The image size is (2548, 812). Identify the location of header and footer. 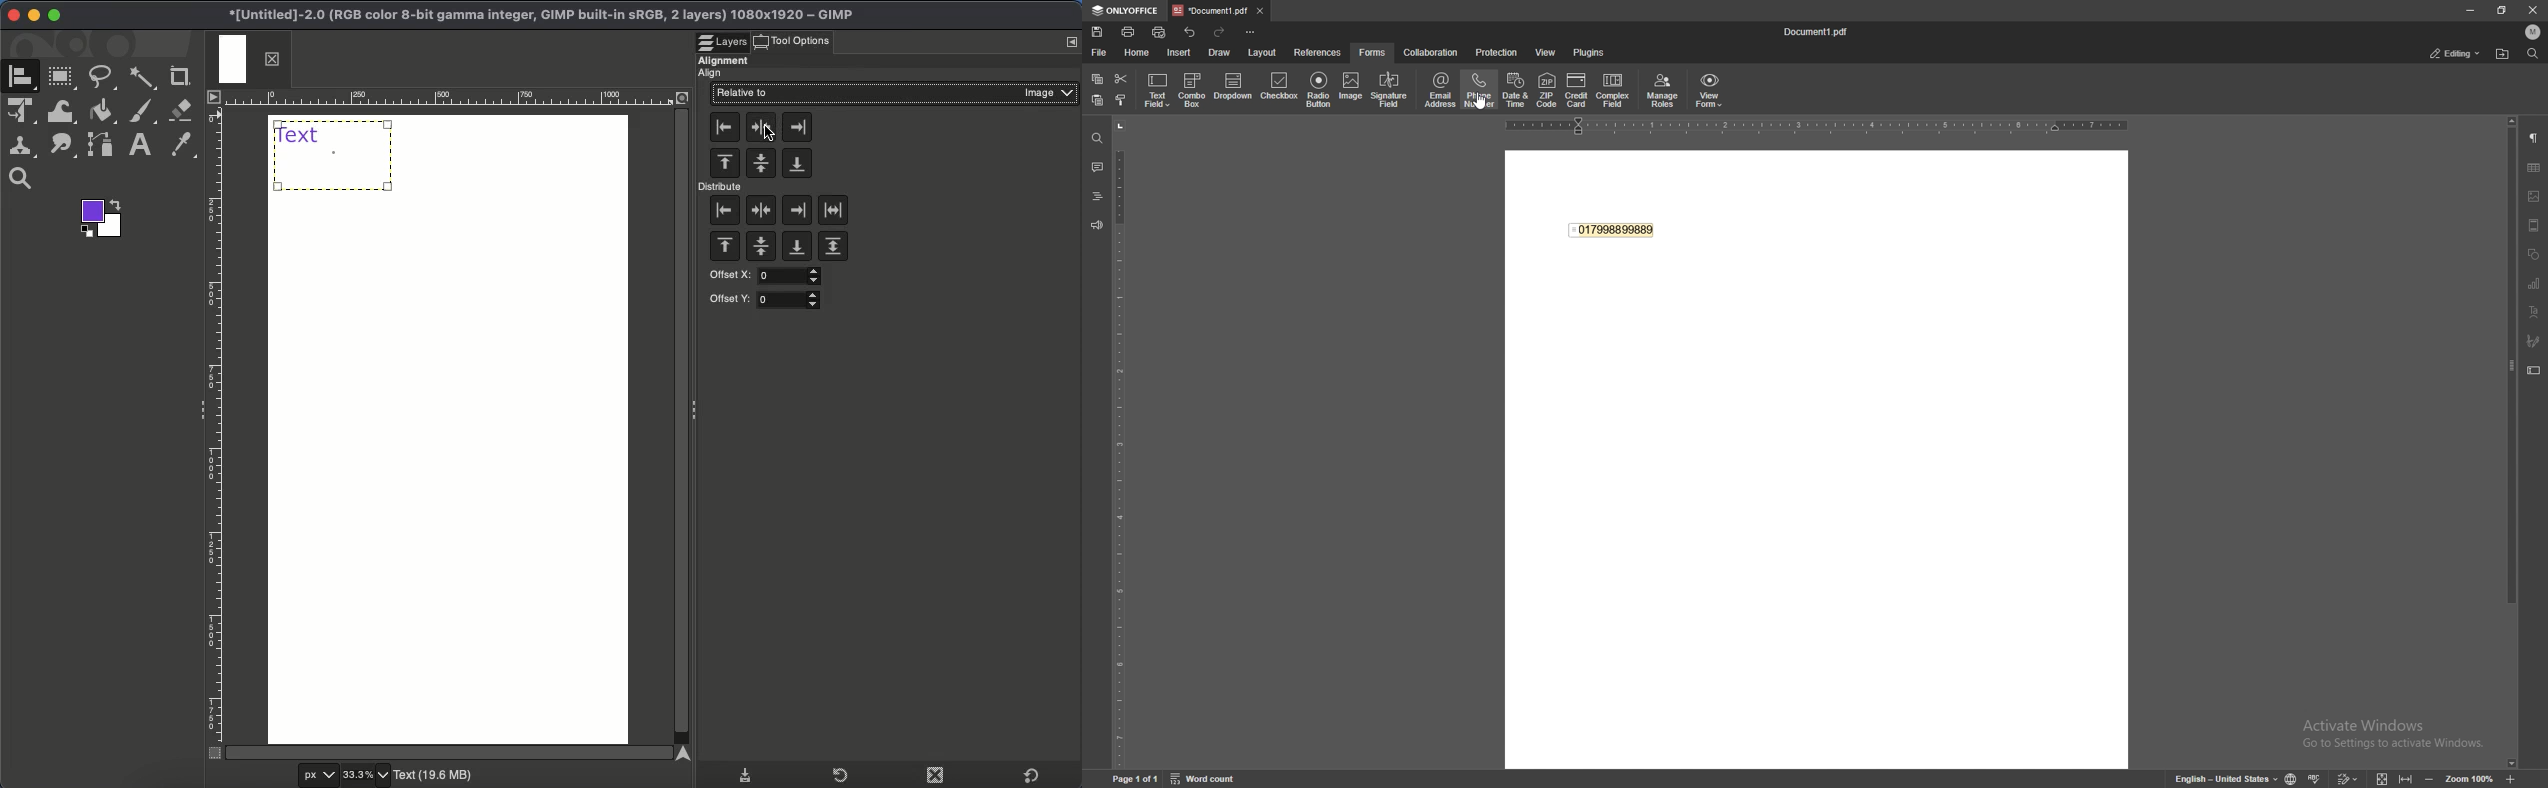
(2534, 225).